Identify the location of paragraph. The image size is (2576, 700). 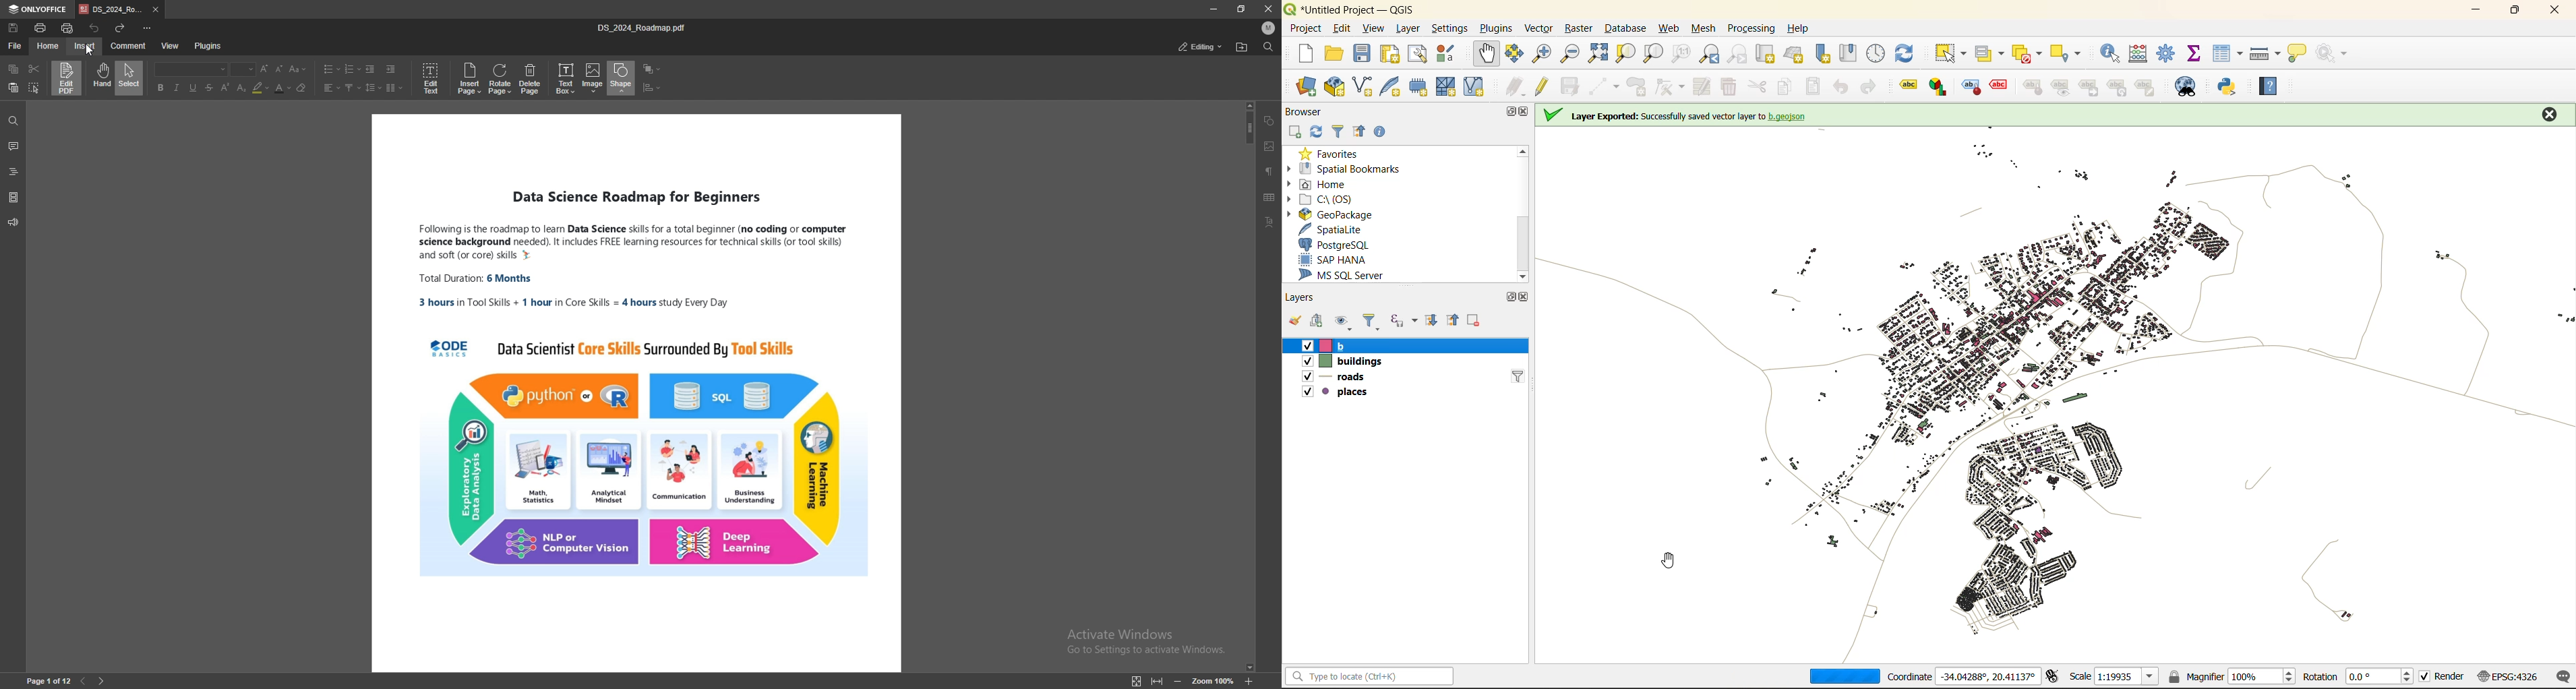
(1270, 171).